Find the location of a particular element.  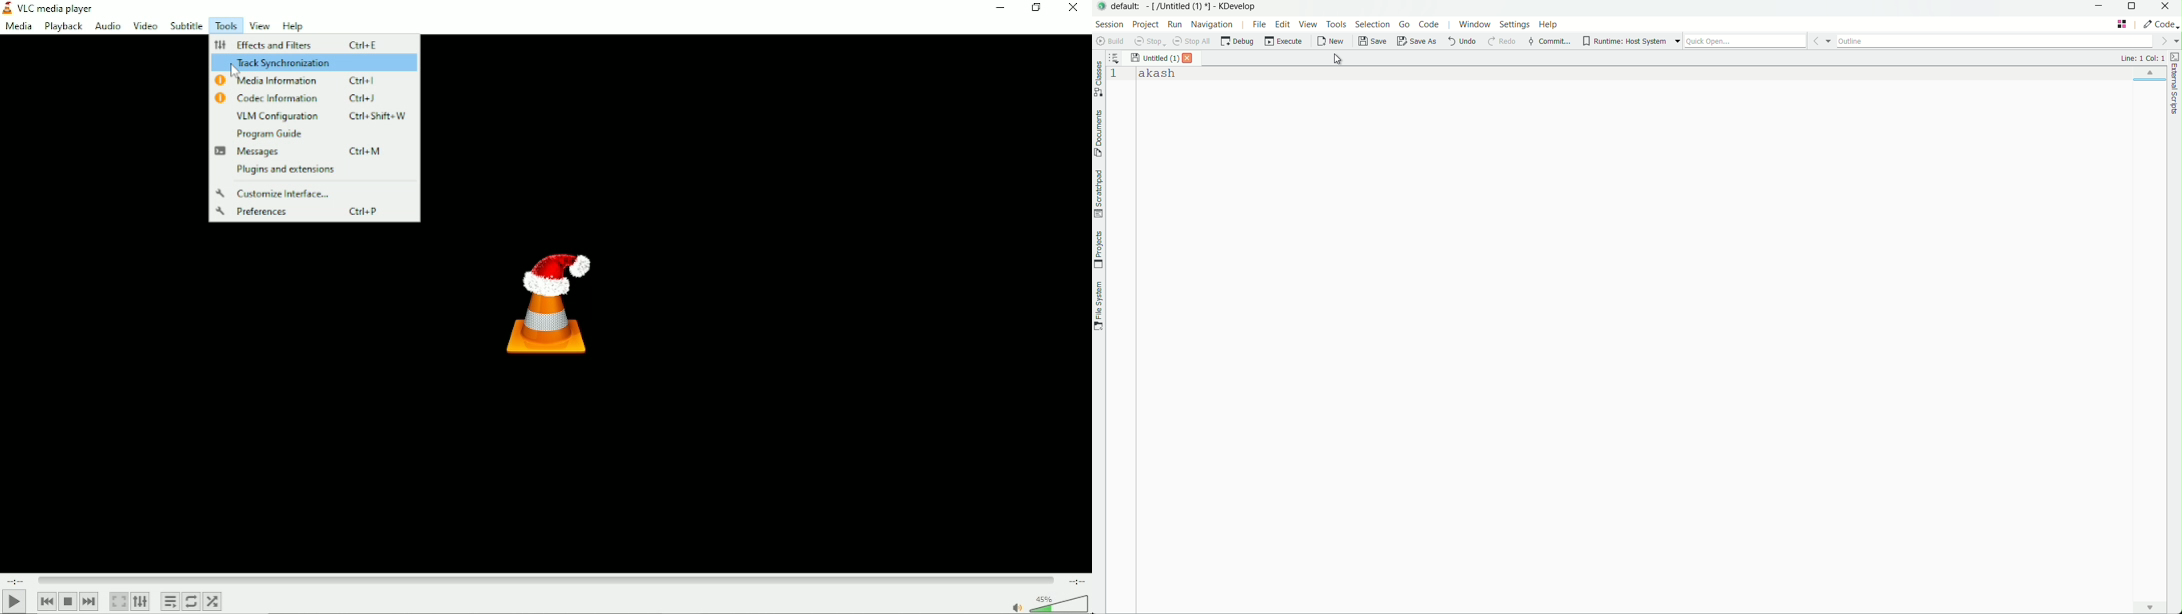

Toggle playlist is located at coordinates (169, 600).